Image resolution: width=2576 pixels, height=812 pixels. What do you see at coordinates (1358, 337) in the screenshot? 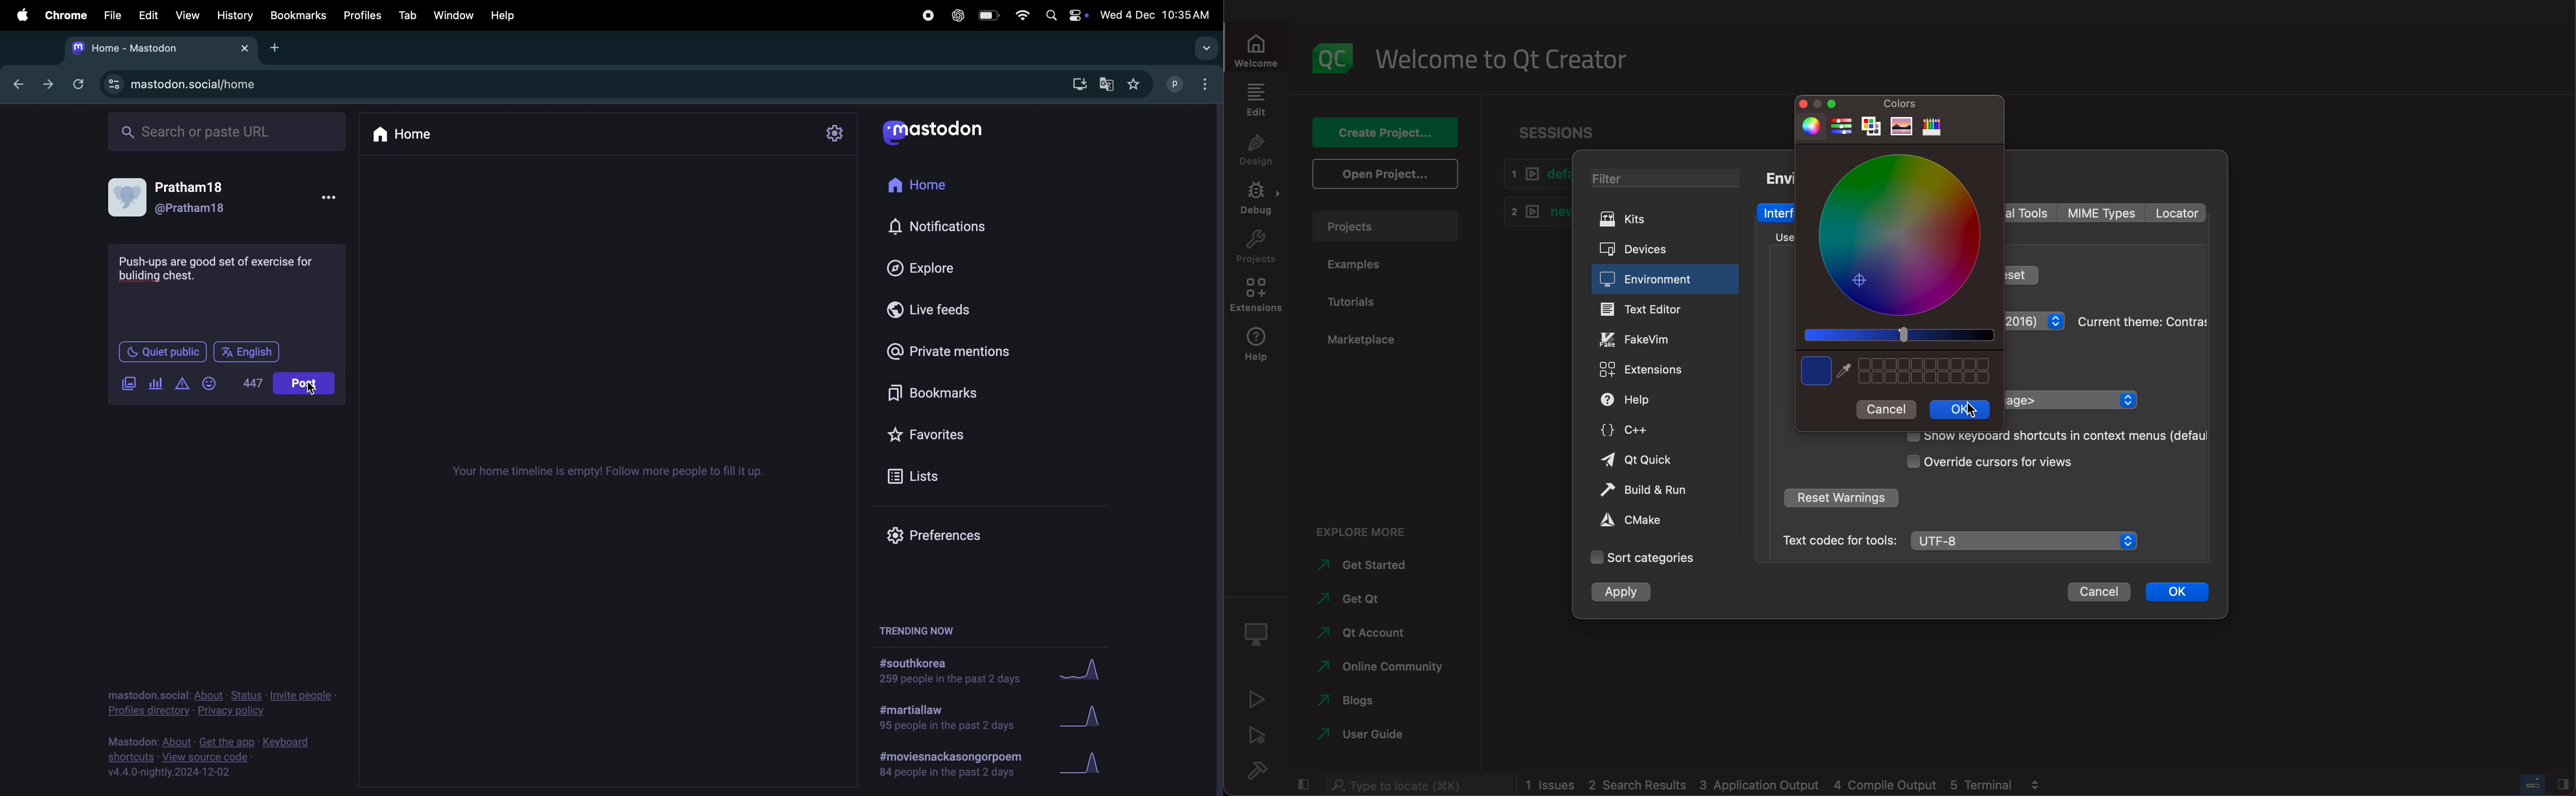
I see `marketplace` at bounding box center [1358, 337].